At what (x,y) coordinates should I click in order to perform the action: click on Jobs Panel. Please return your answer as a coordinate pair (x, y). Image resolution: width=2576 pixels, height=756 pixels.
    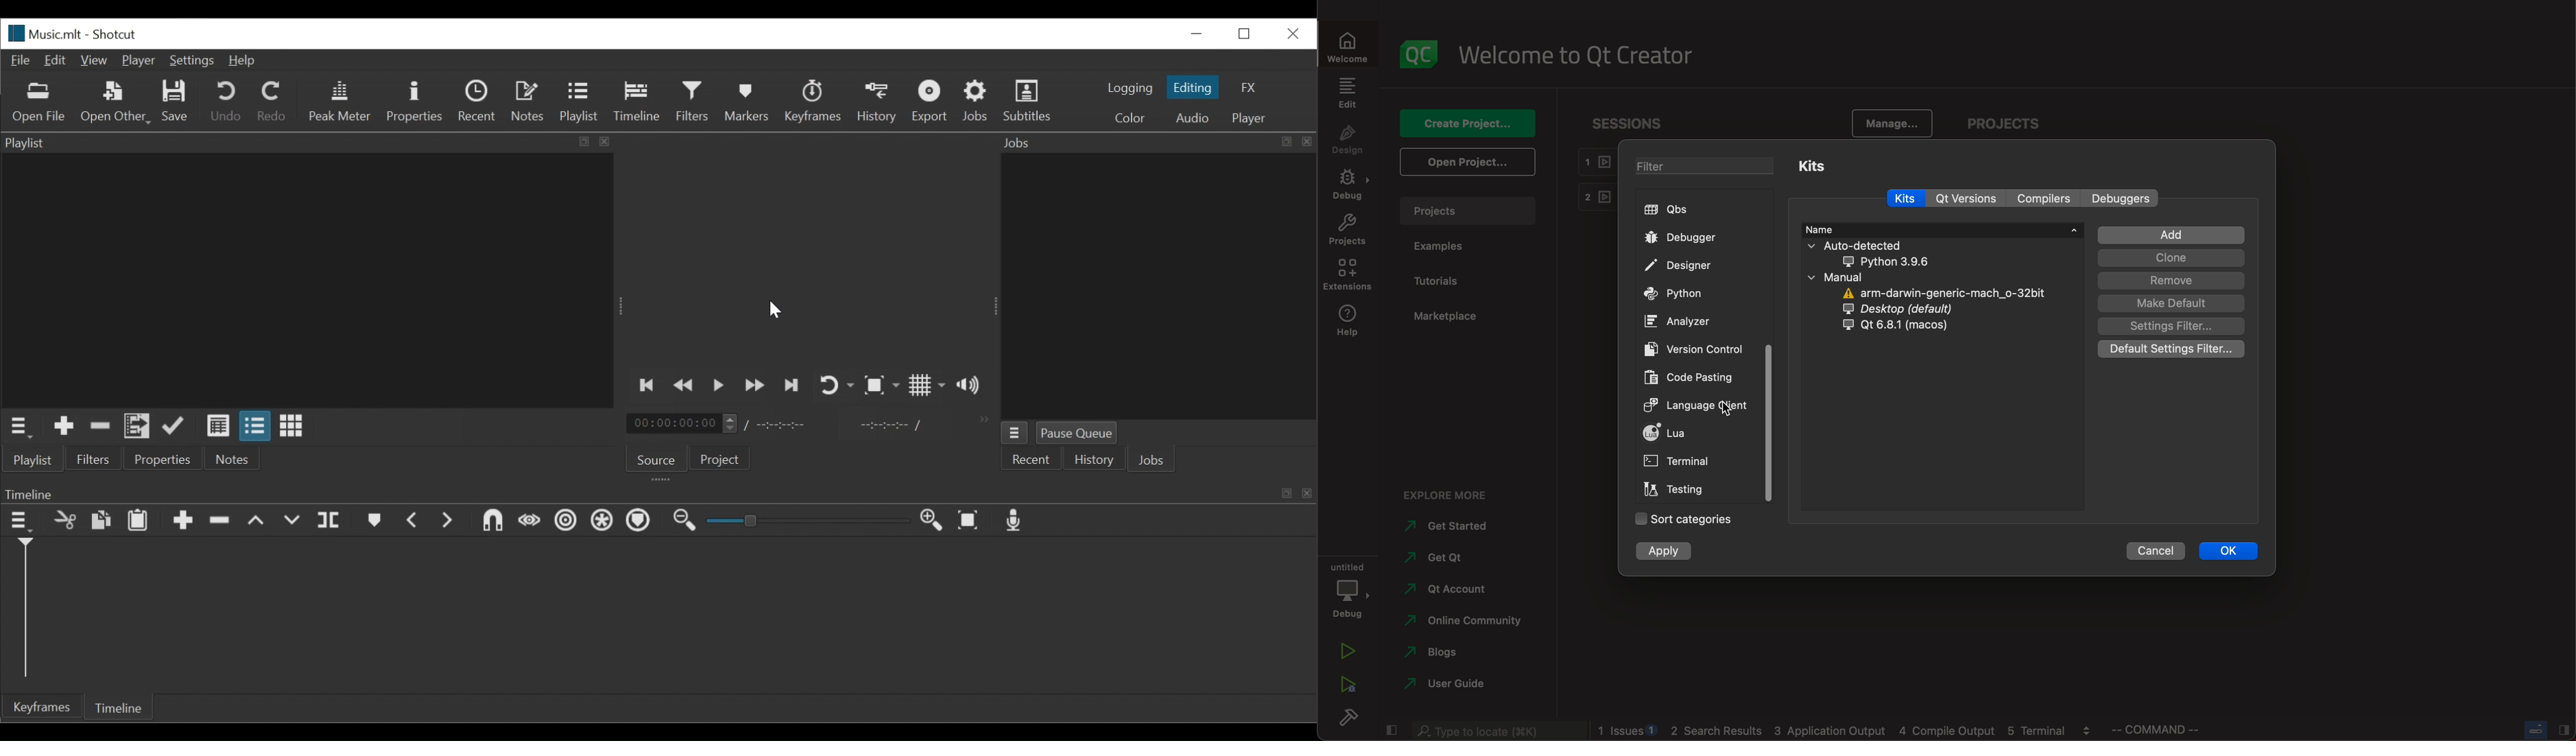
    Looking at the image, I should click on (1158, 285).